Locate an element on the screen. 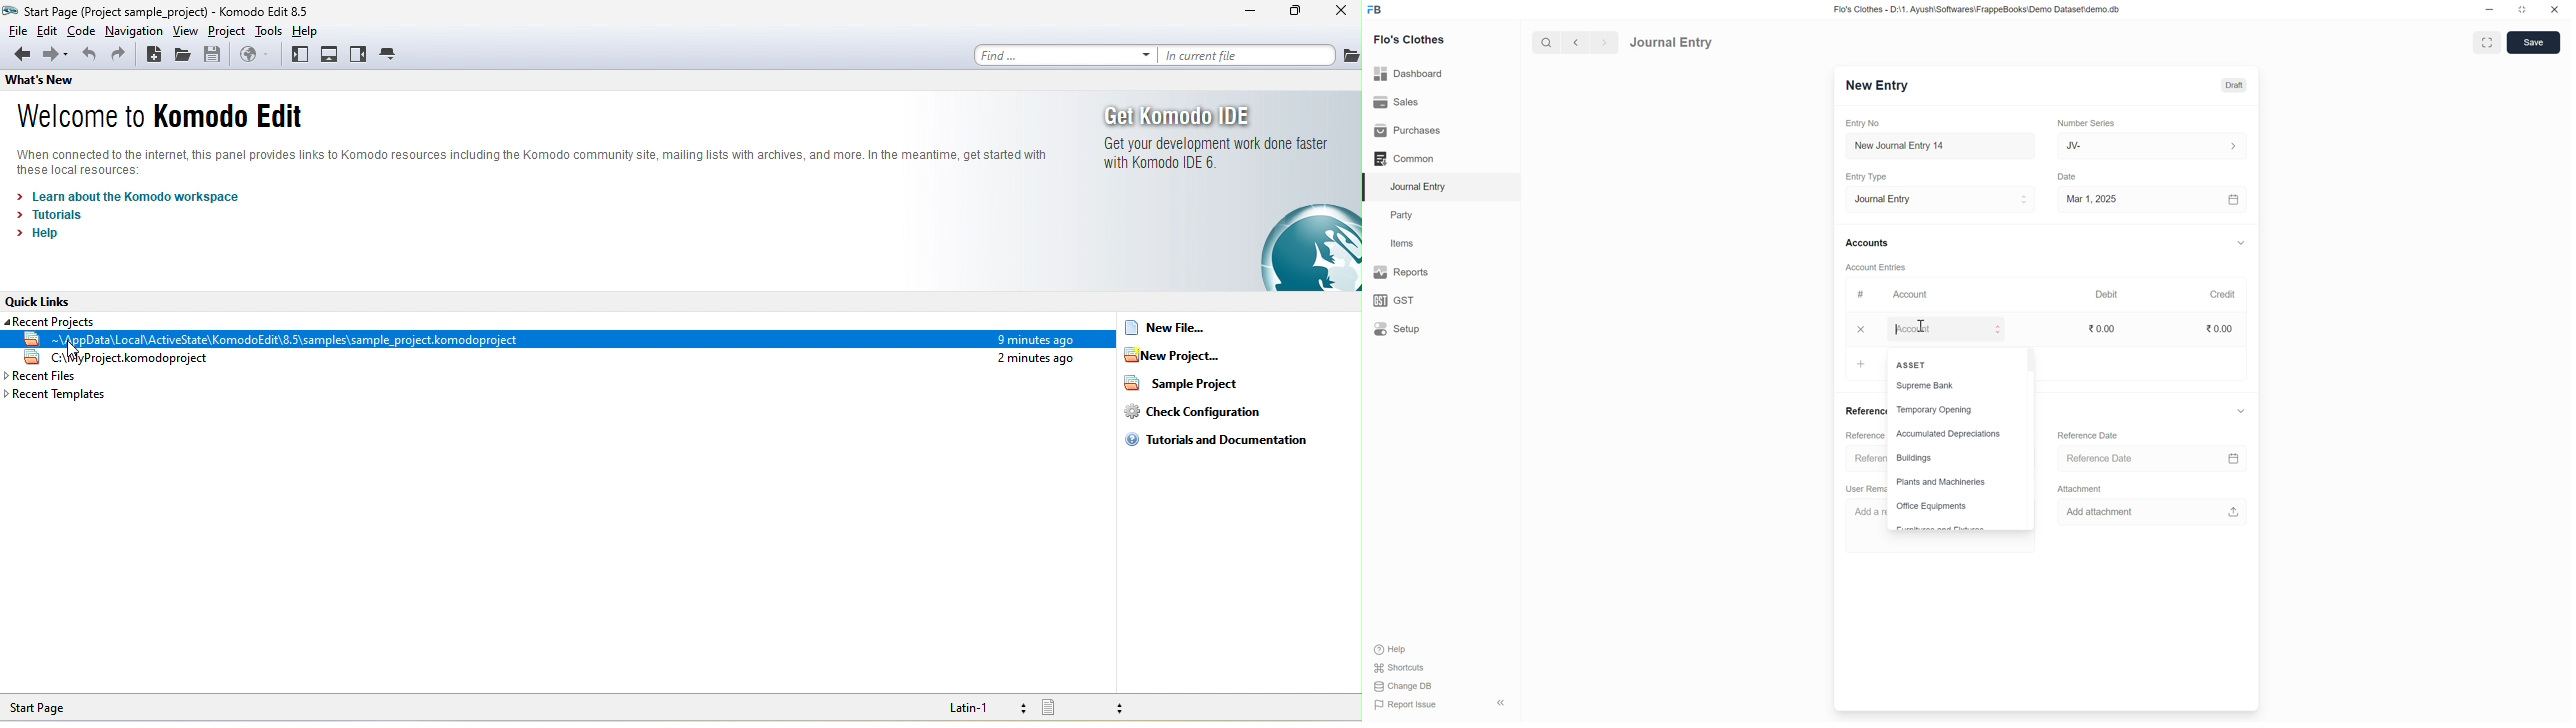  New Journal Entry 14 is located at coordinates (1917, 146).